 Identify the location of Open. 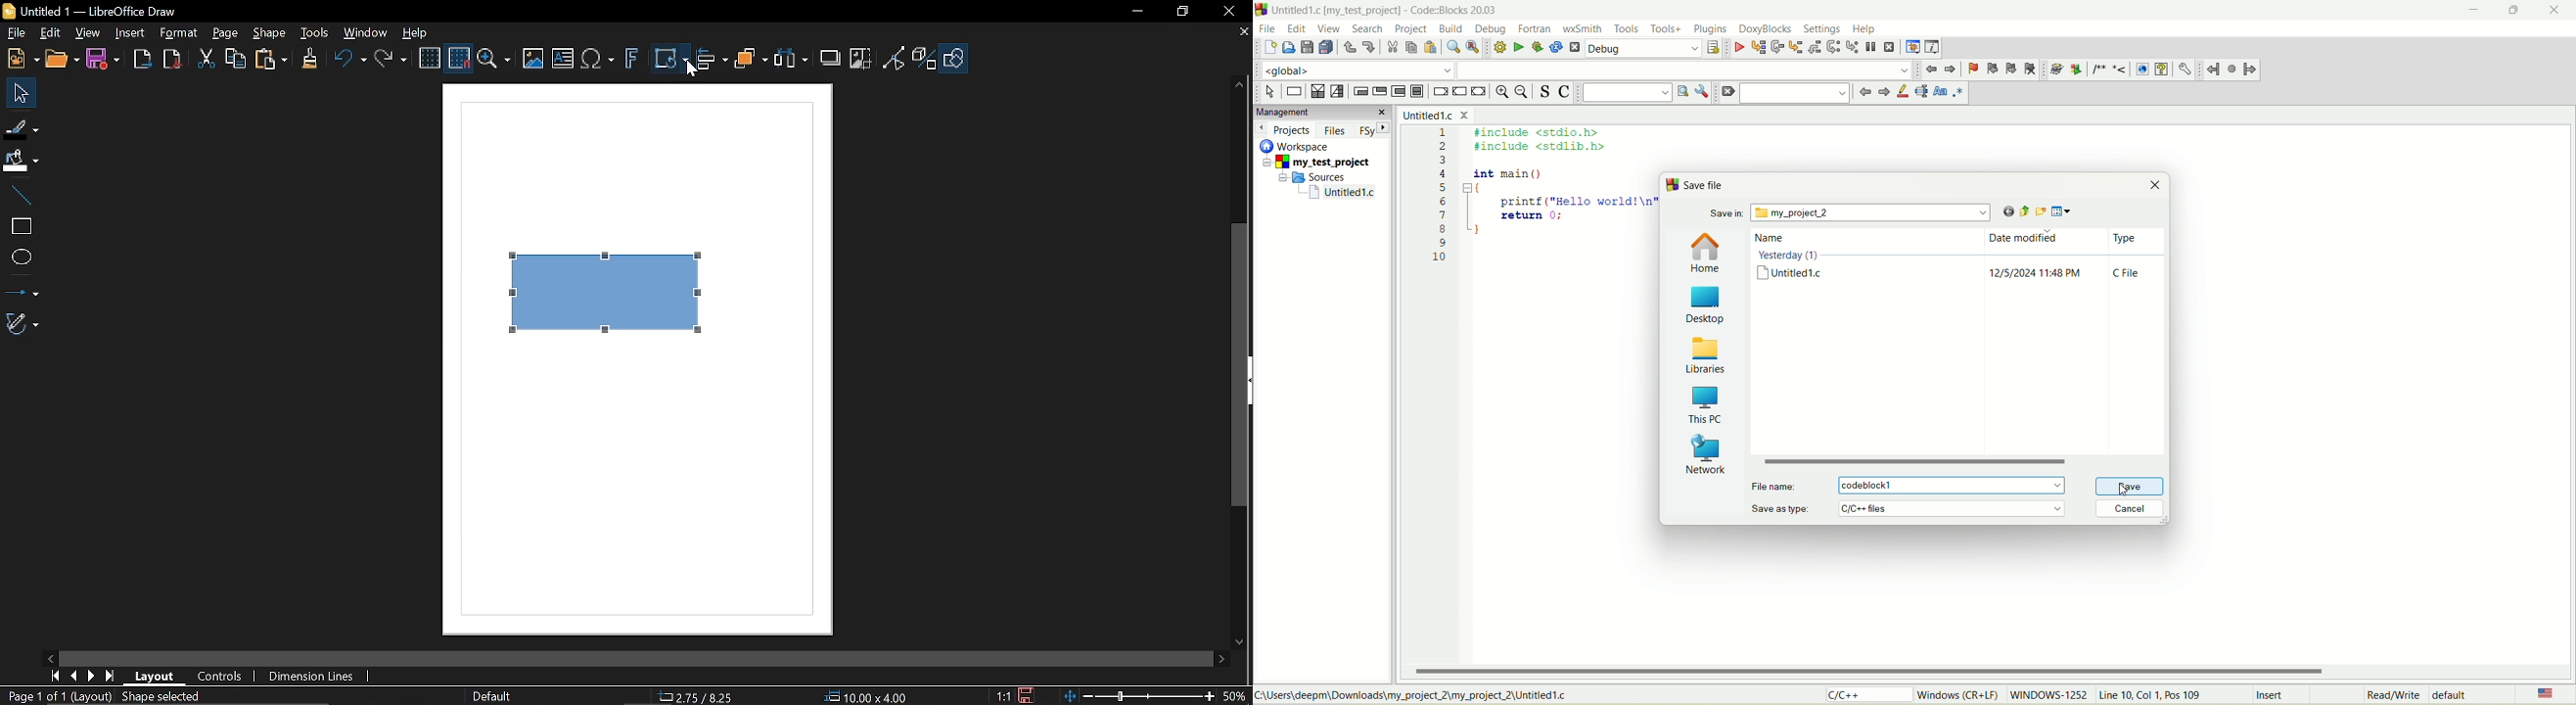
(64, 60).